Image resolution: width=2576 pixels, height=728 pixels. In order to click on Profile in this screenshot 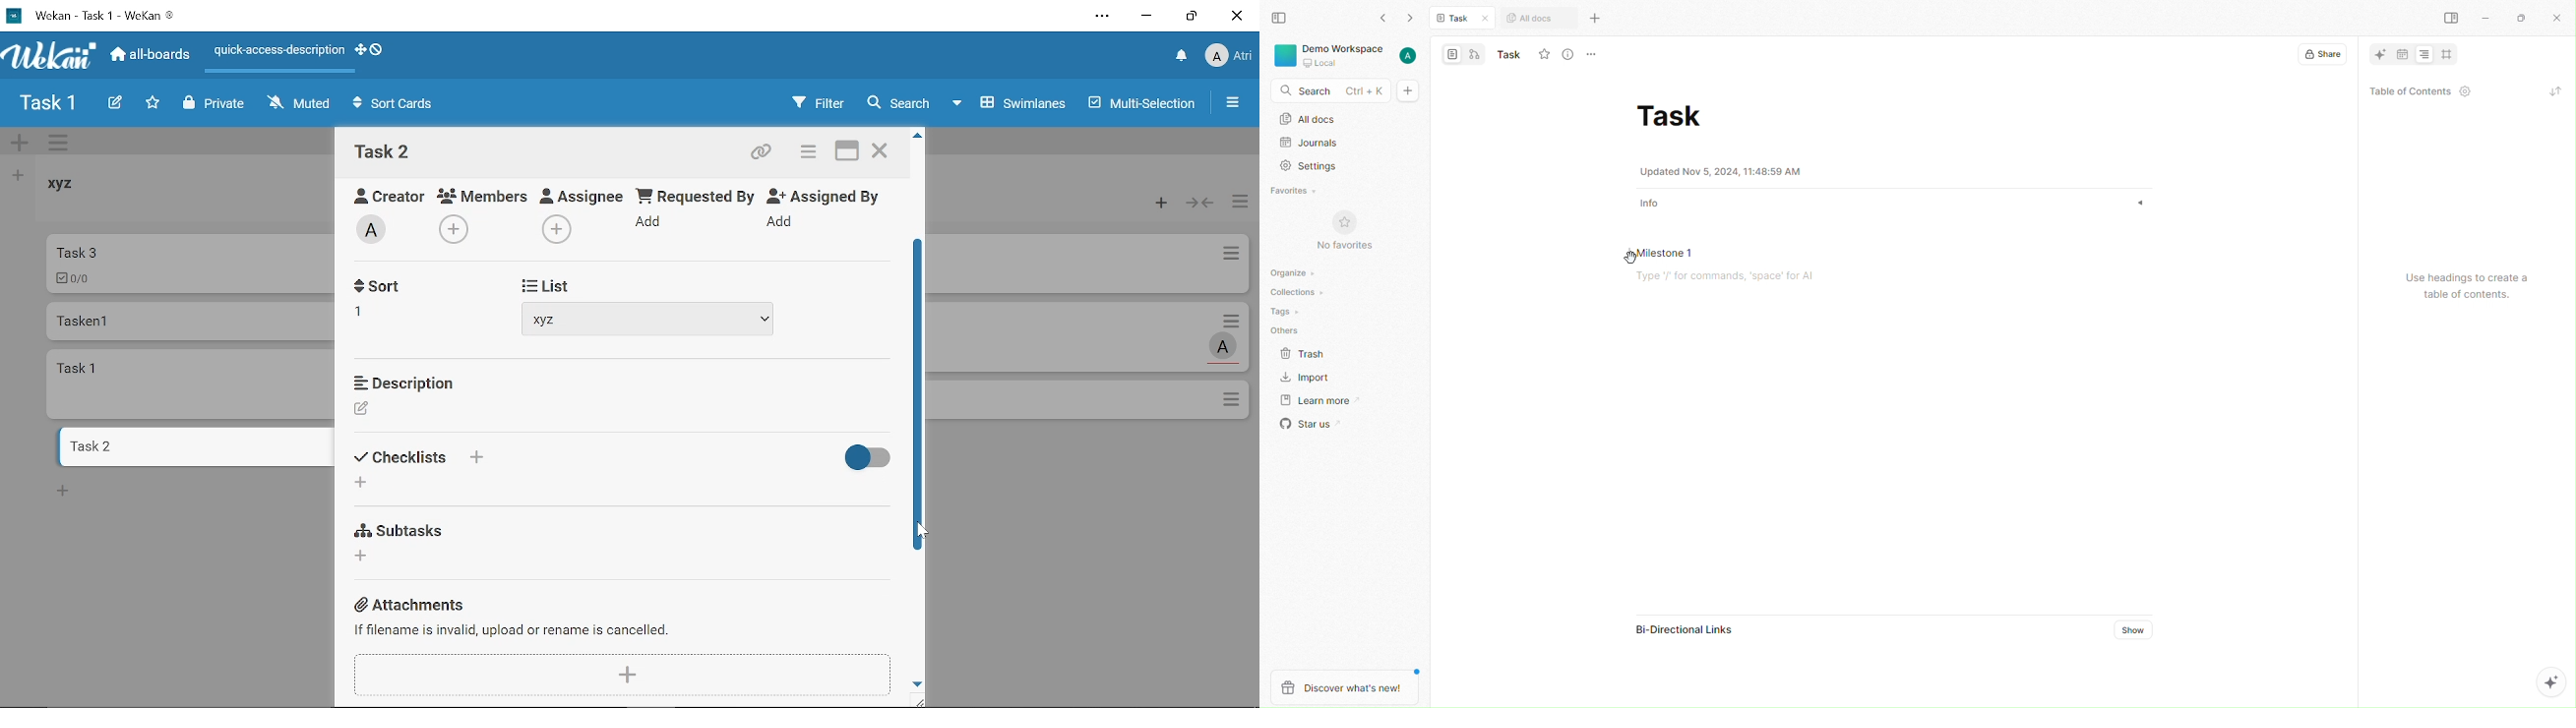, I will do `click(1228, 58)`.